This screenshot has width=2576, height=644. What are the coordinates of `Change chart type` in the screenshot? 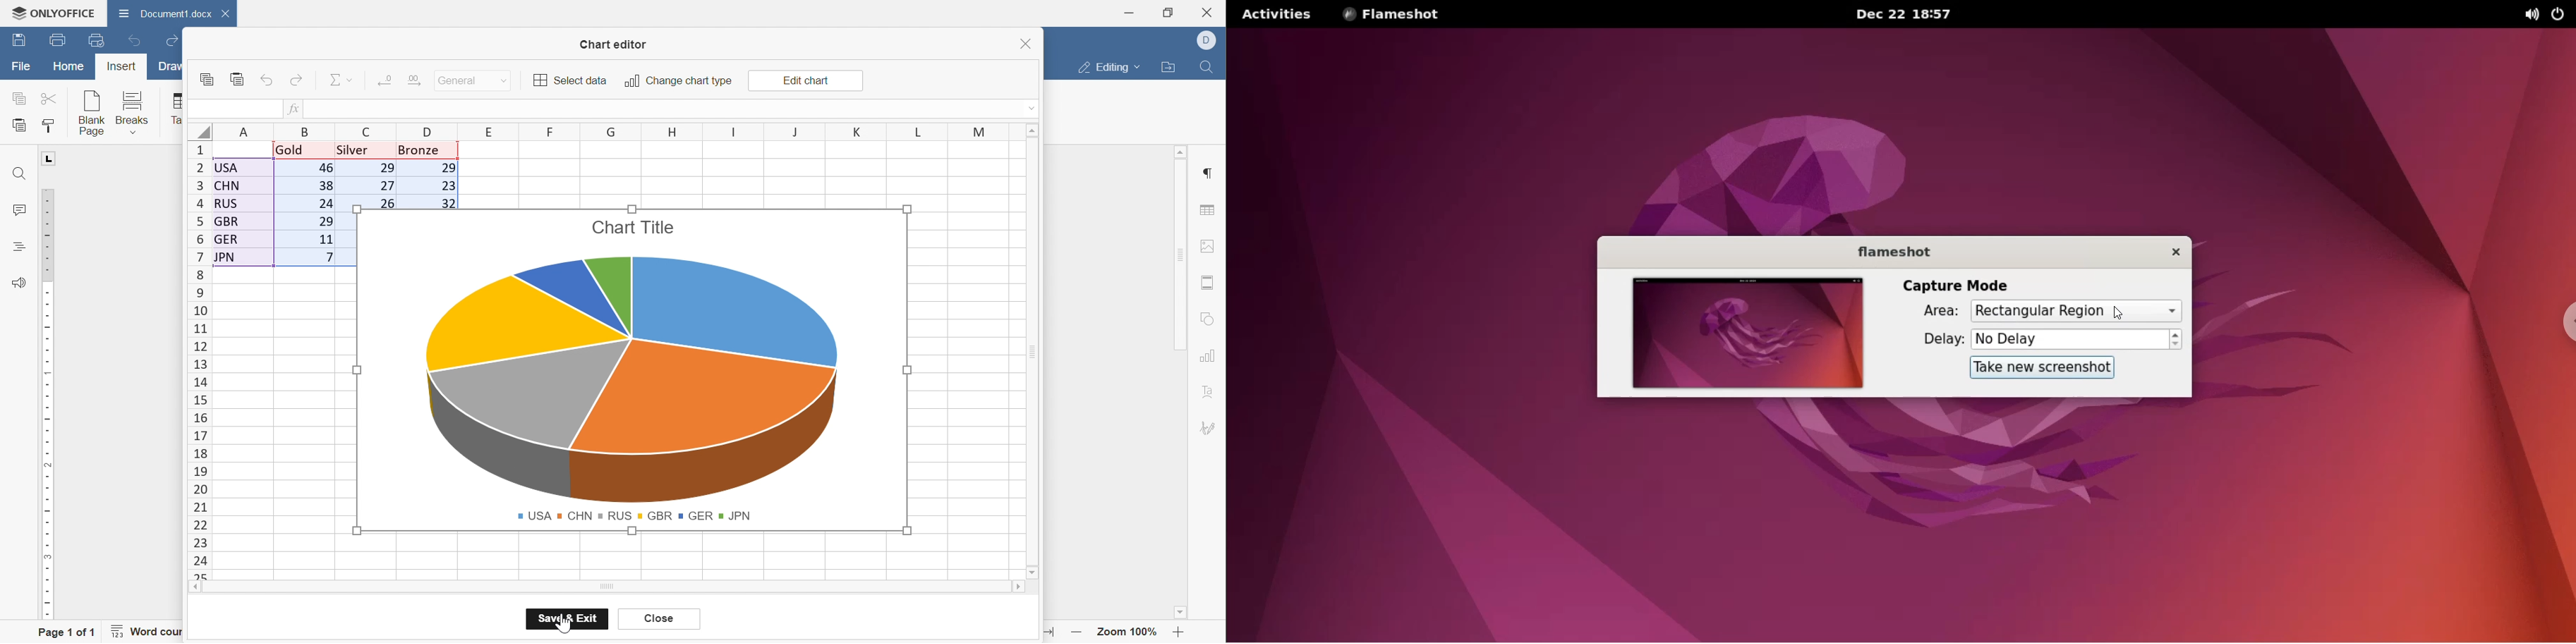 It's located at (677, 81).